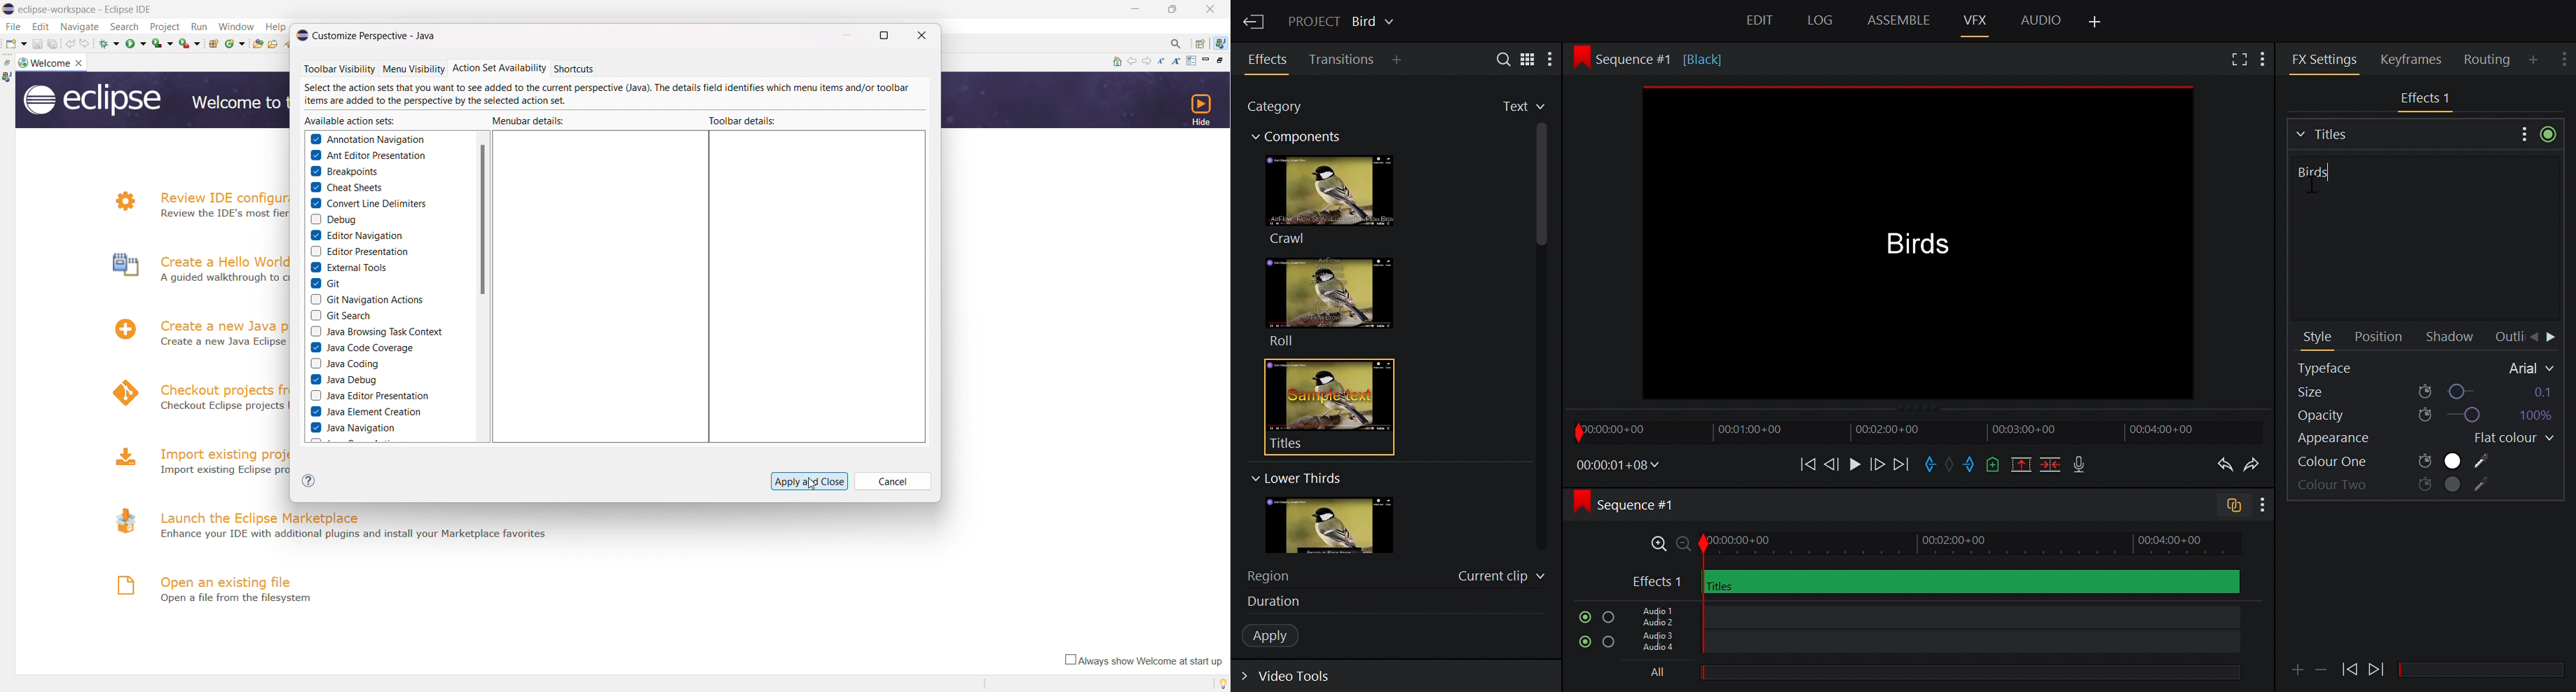 The image size is (2576, 700). Describe the element at coordinates (2096, 22) in the screenshot. I see `Add Panel` at that location.